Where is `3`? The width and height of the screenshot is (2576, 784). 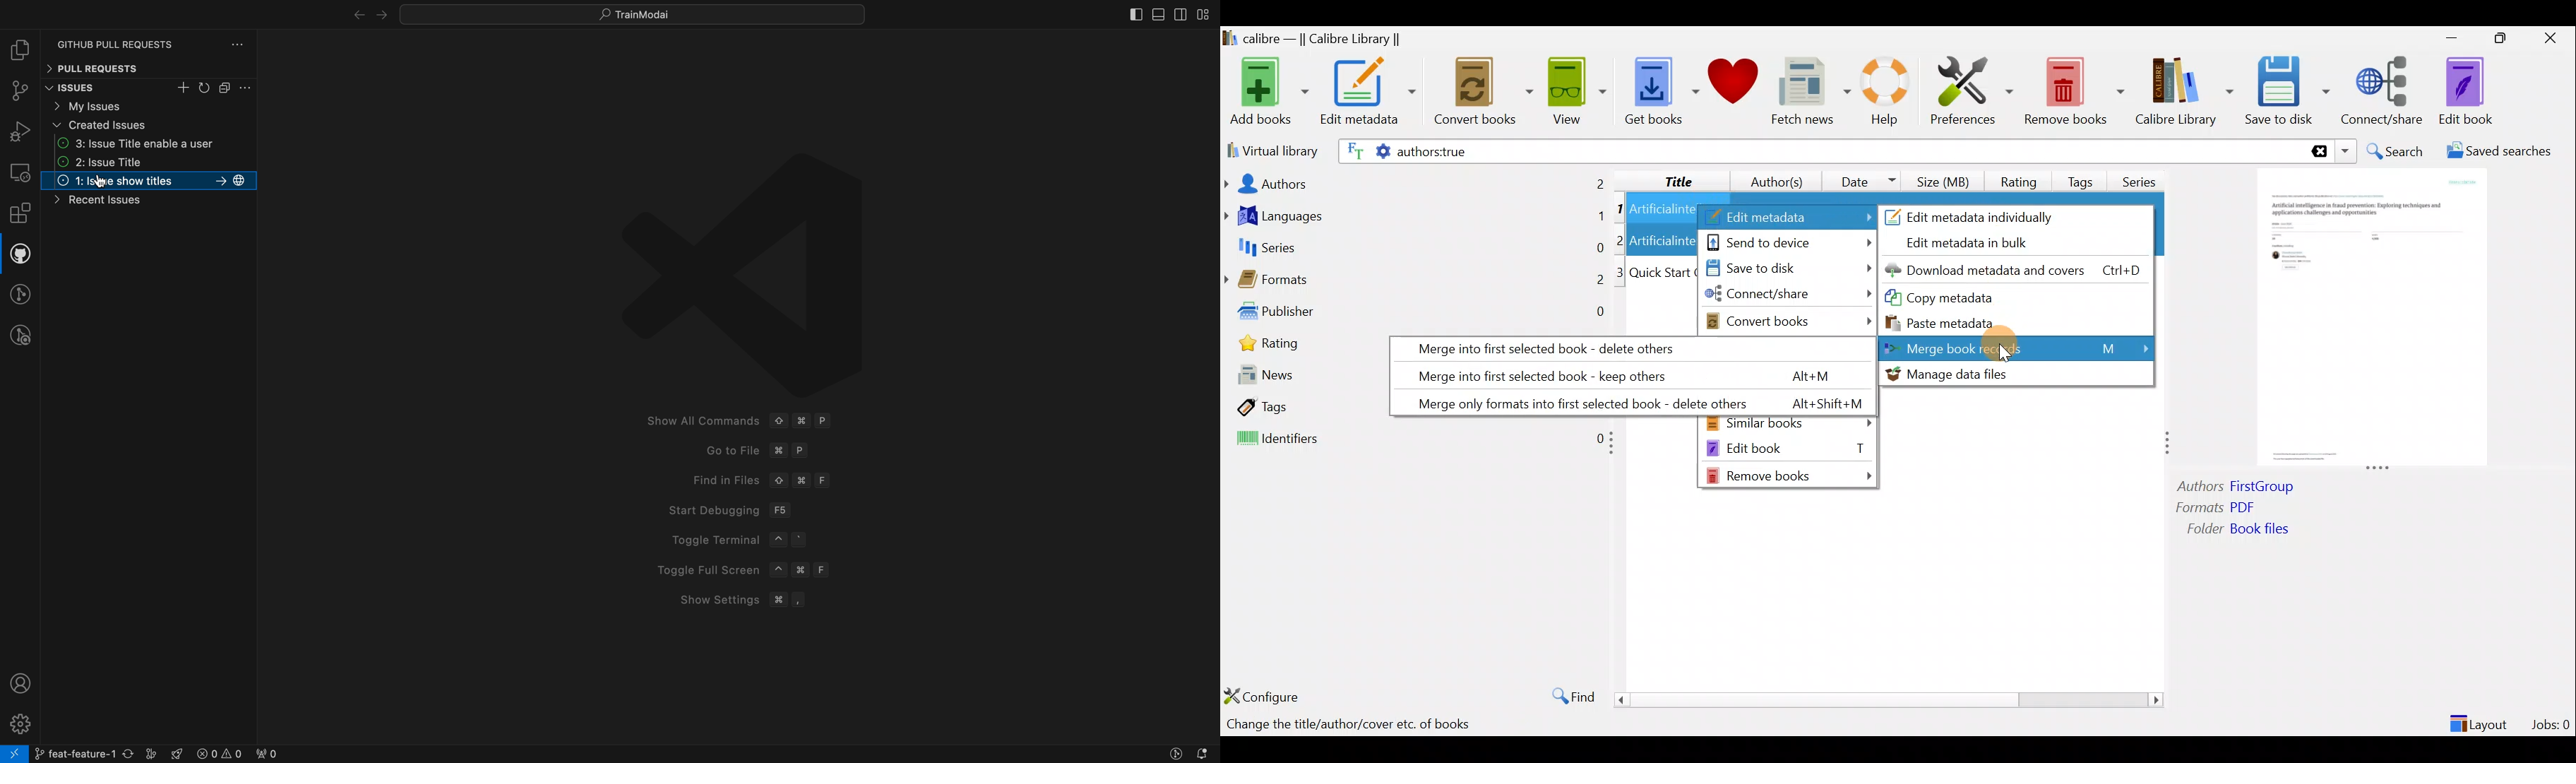
3 is located at coordinates (1621, 273).